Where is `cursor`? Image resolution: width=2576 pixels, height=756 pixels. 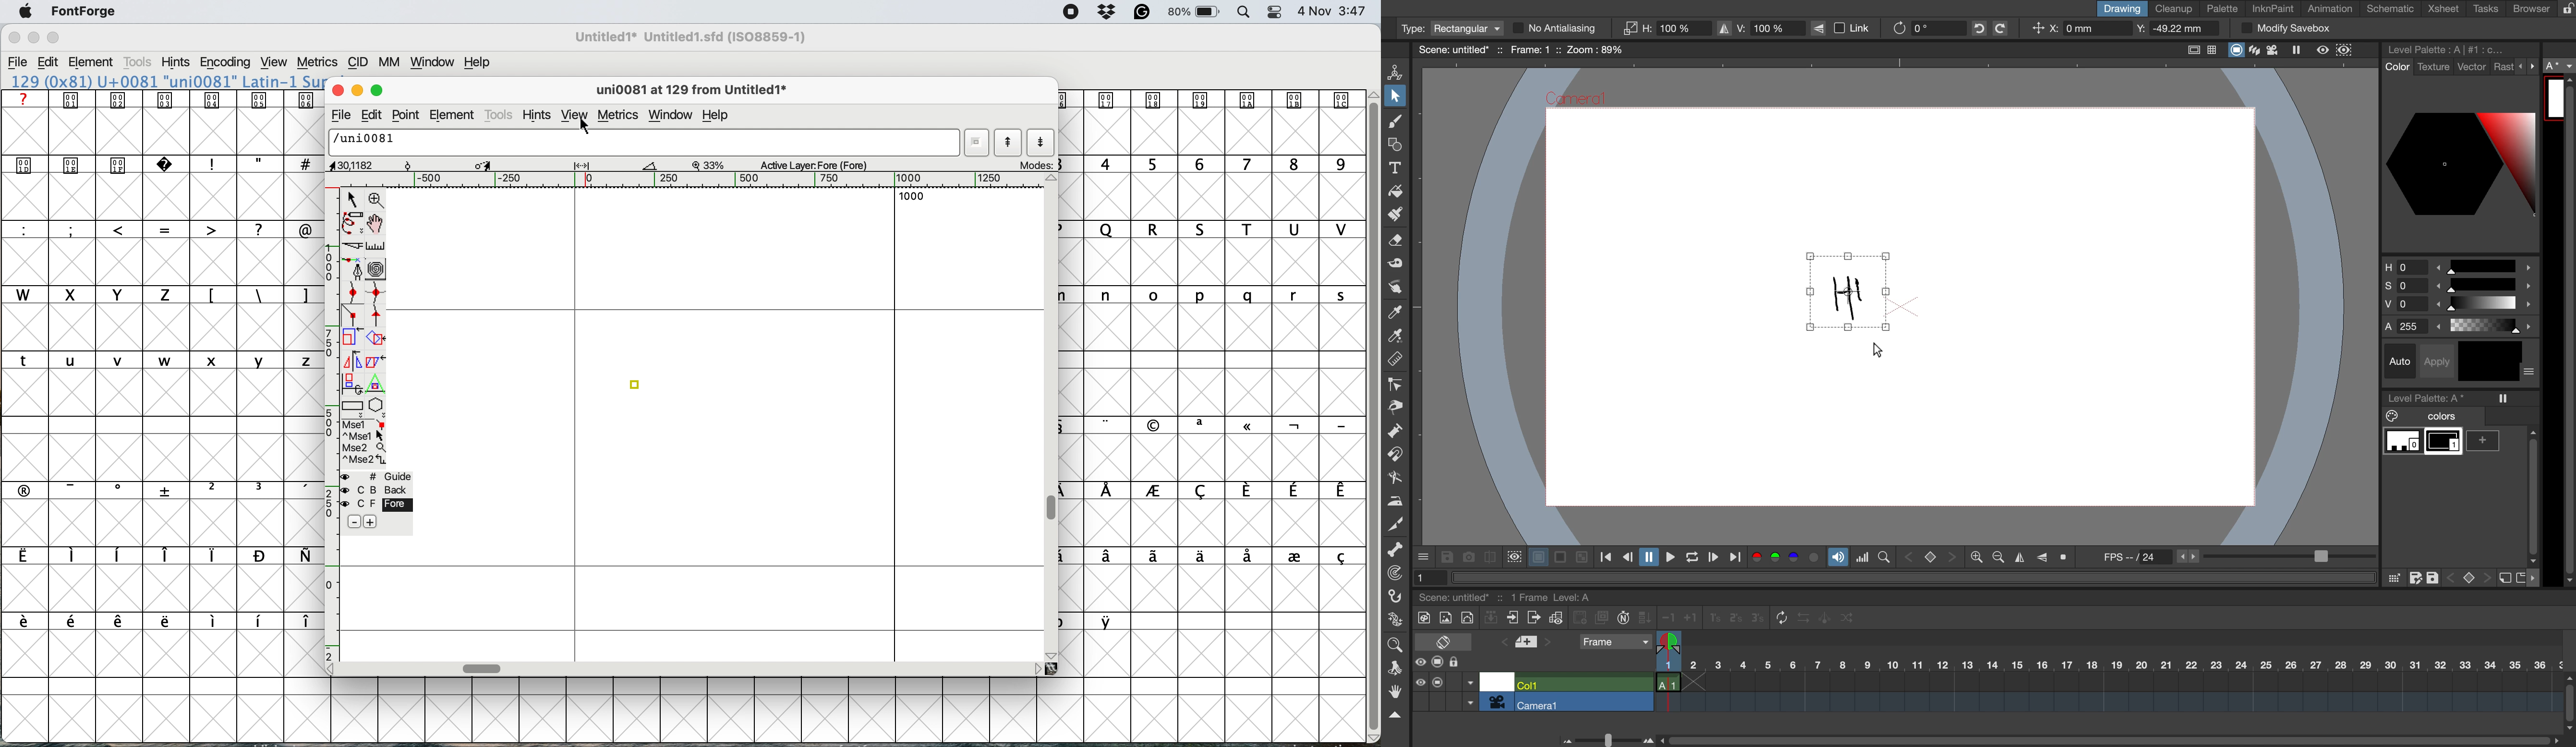
cursor is located at coordinates (1877, 351).